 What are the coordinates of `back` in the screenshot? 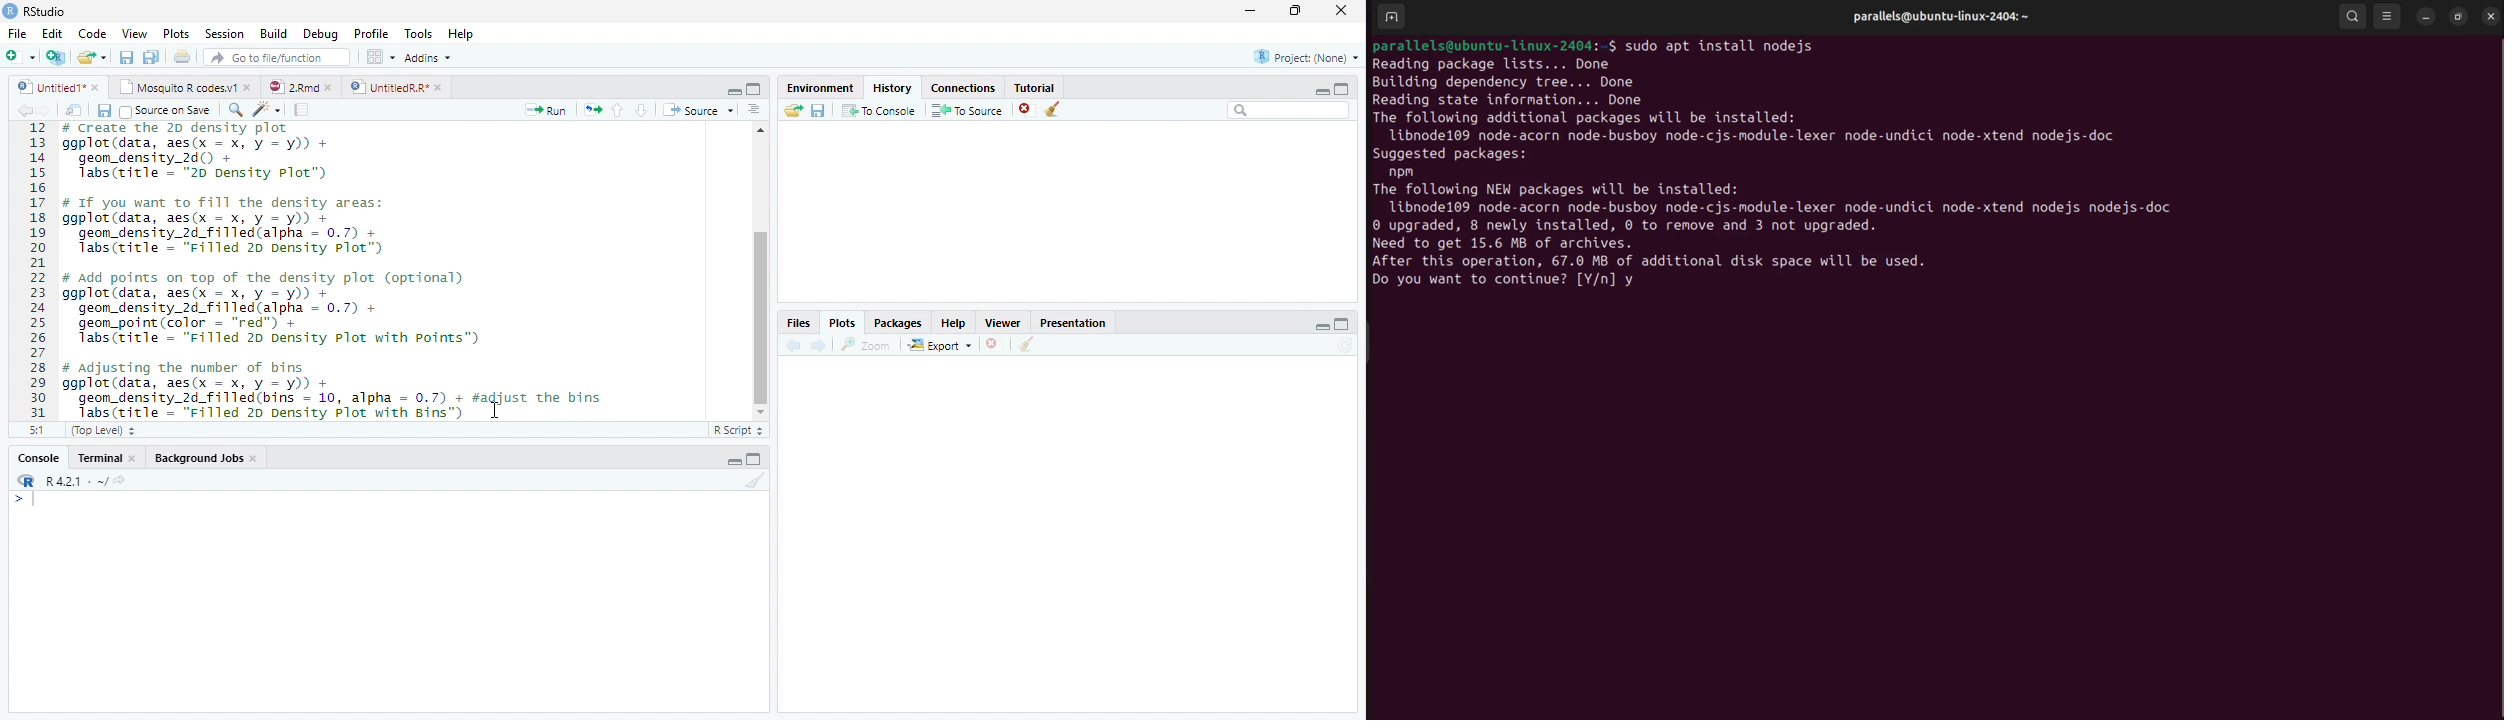 It's located at (790, 345).